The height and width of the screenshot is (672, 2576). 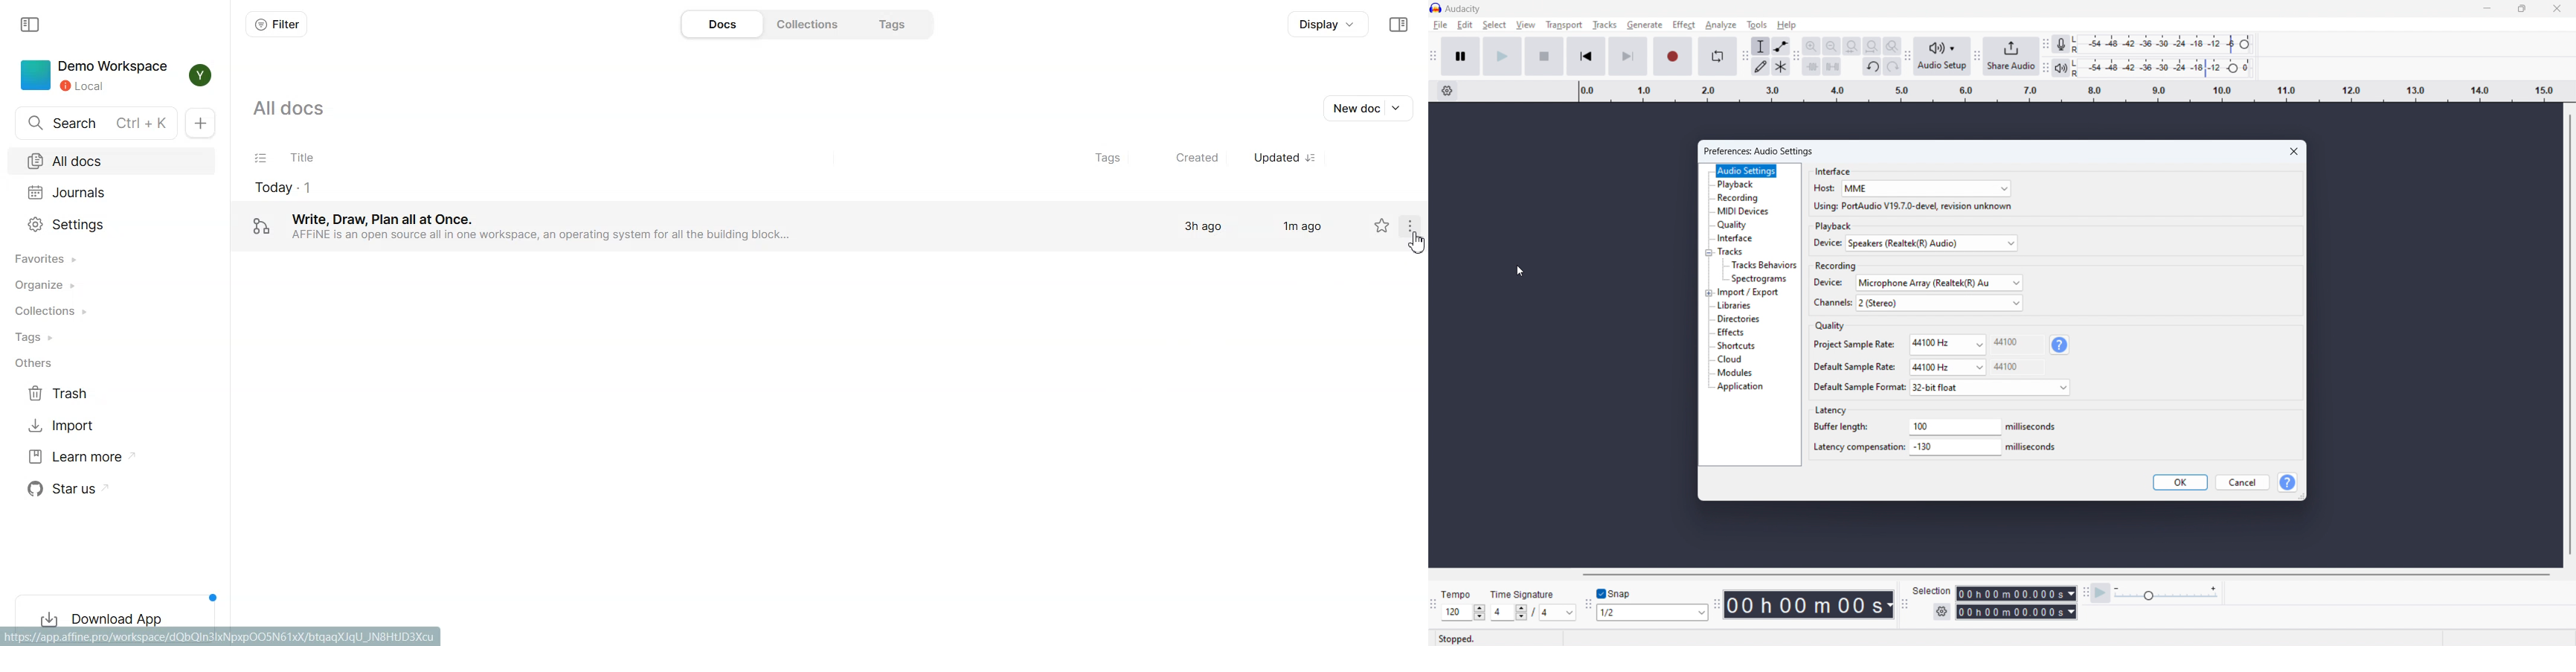 I want to click on transport toolbar, so click(x=1434, y=57).